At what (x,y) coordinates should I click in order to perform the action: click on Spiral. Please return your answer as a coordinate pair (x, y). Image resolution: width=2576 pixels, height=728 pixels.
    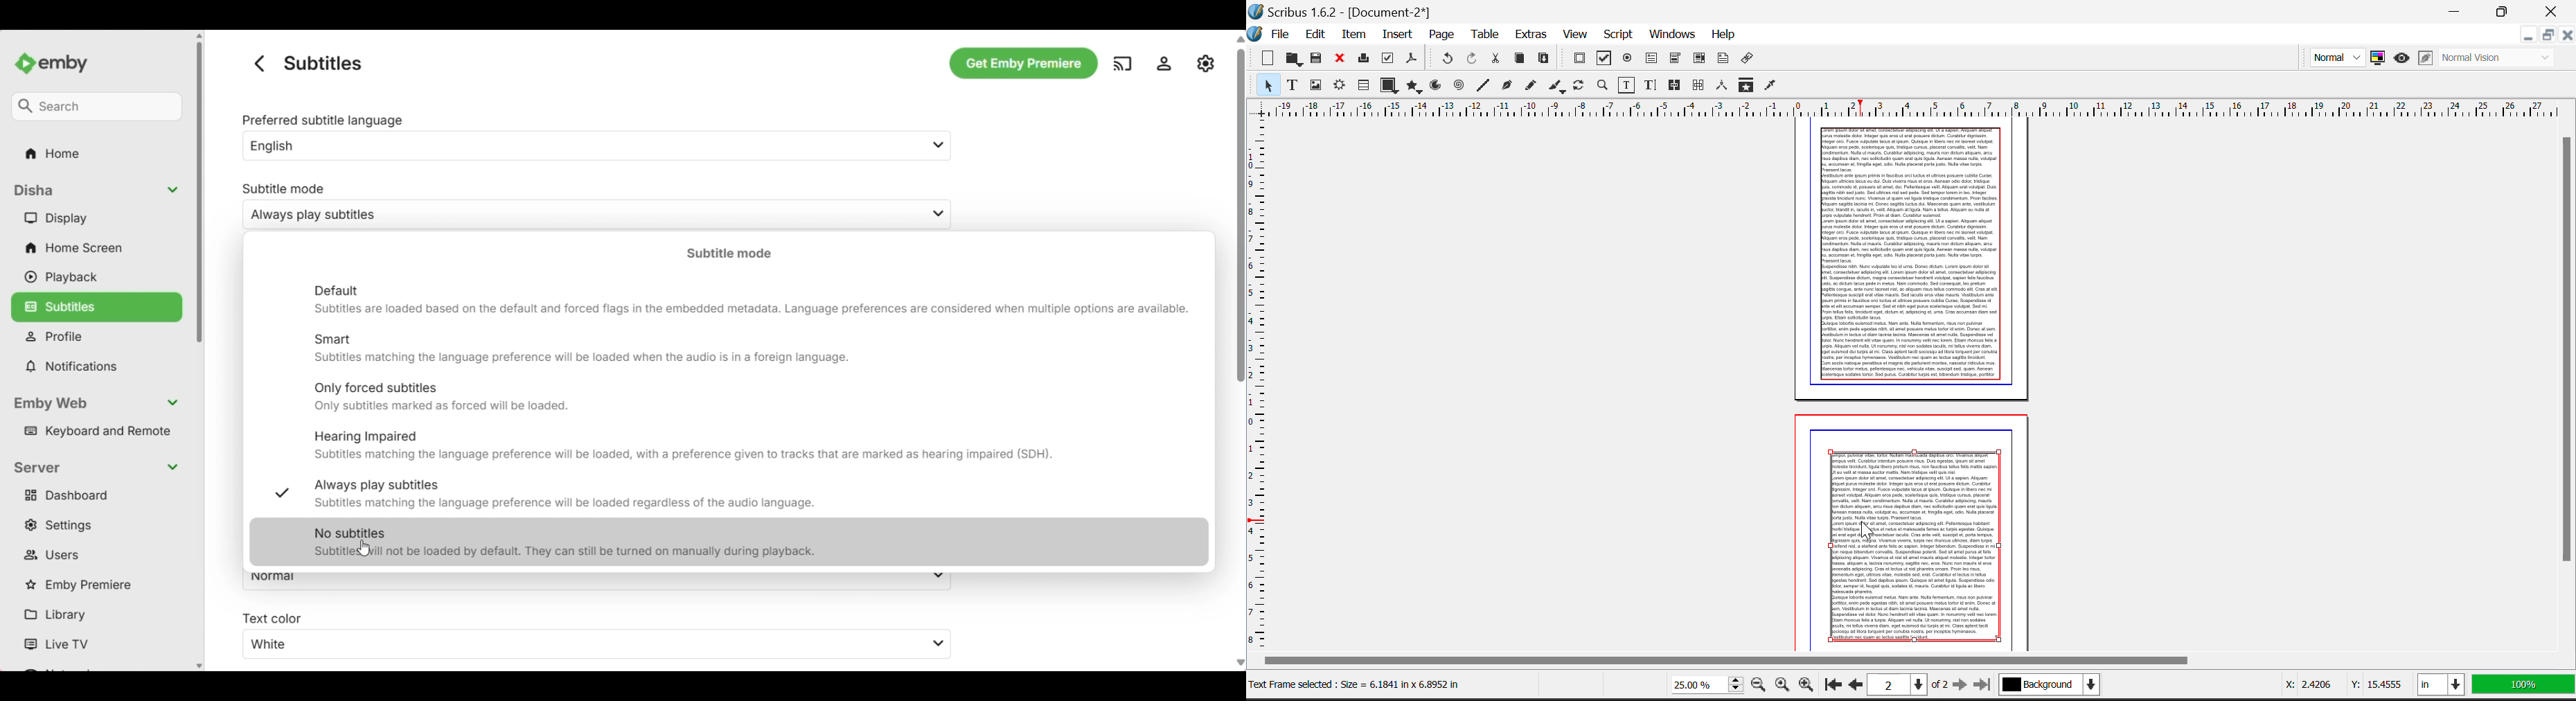
    Looking at the image, I should click on (1459, 87).